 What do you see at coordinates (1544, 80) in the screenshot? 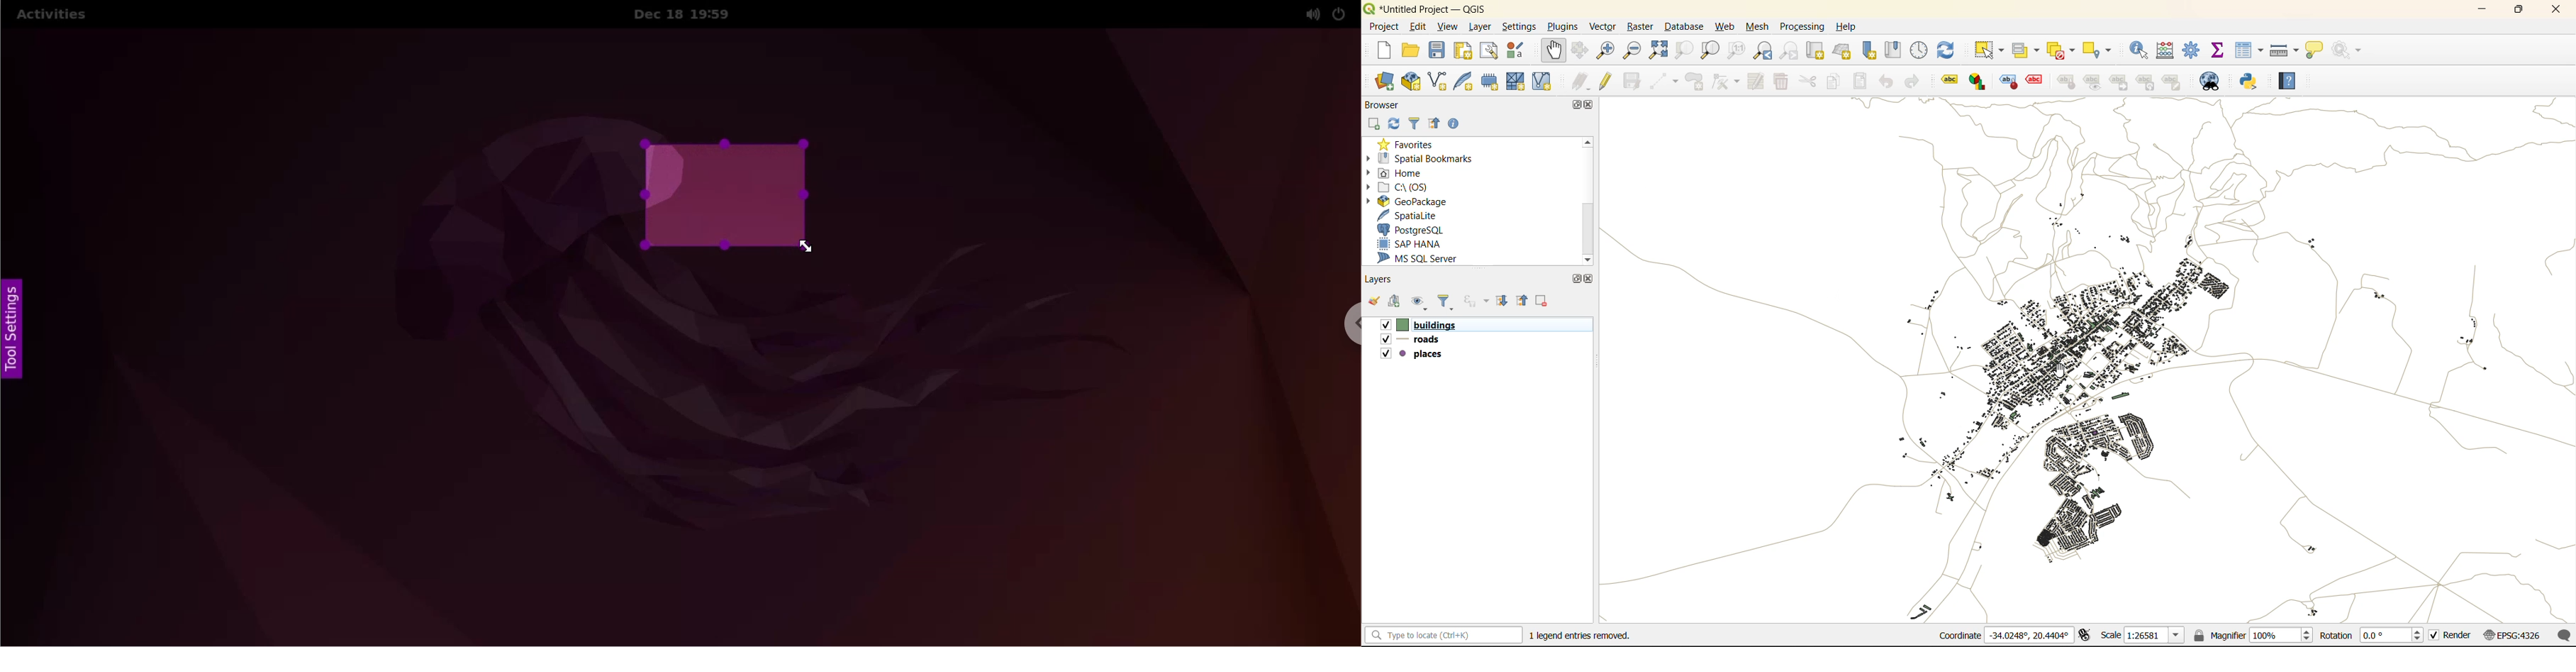
I see `new virtual layer` at bounding box center [1544, 80].